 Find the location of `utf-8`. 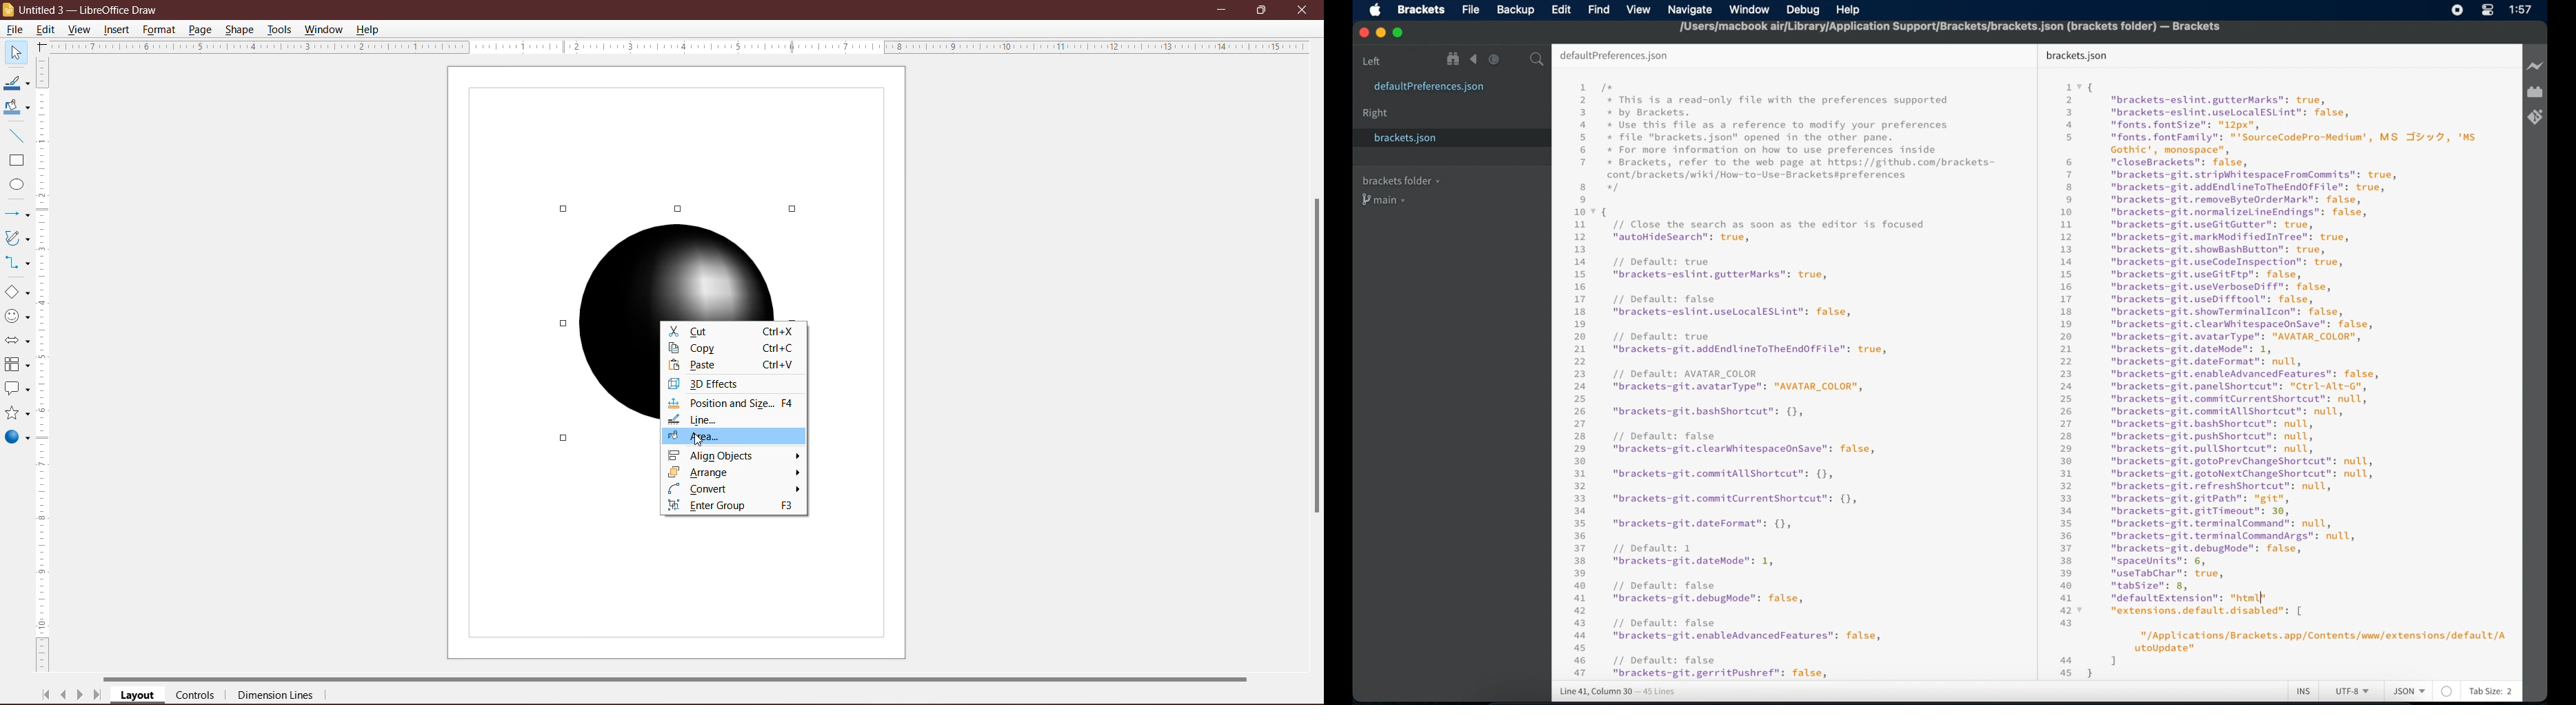

utf-8 is located at coordinates (2353, 692).